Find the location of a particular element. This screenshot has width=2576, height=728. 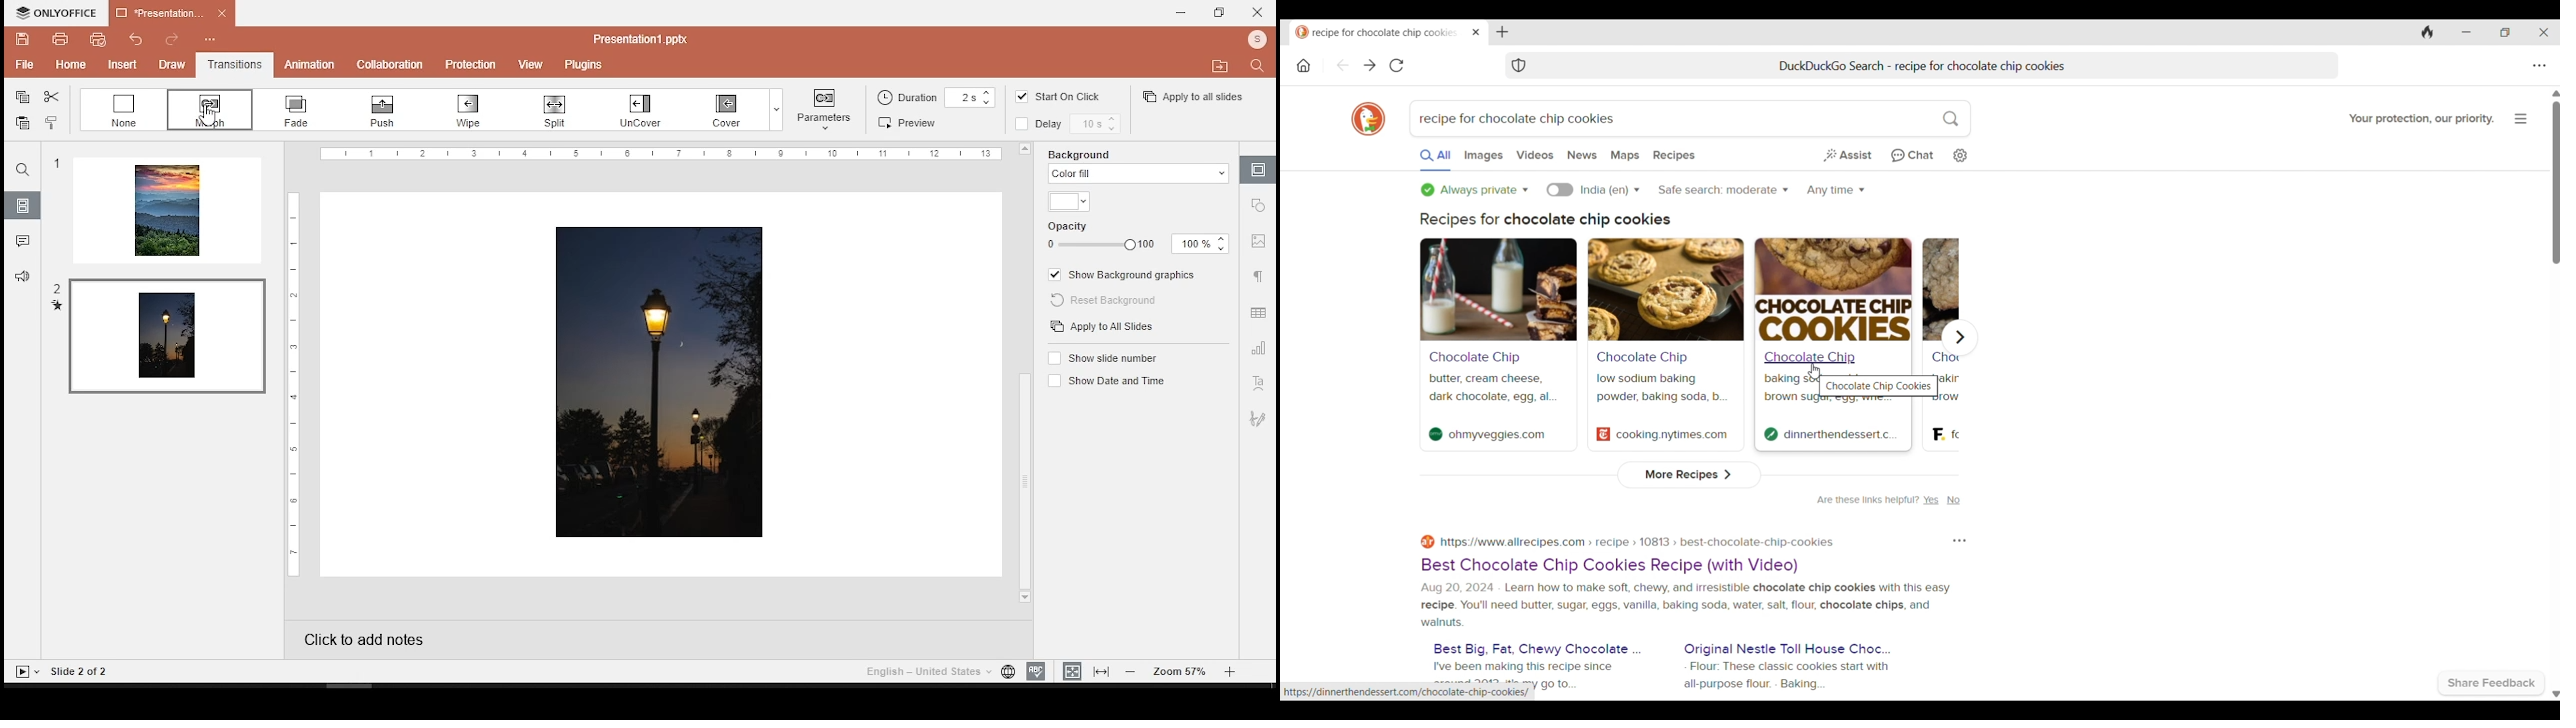

p is located at coordinates (468, 62).